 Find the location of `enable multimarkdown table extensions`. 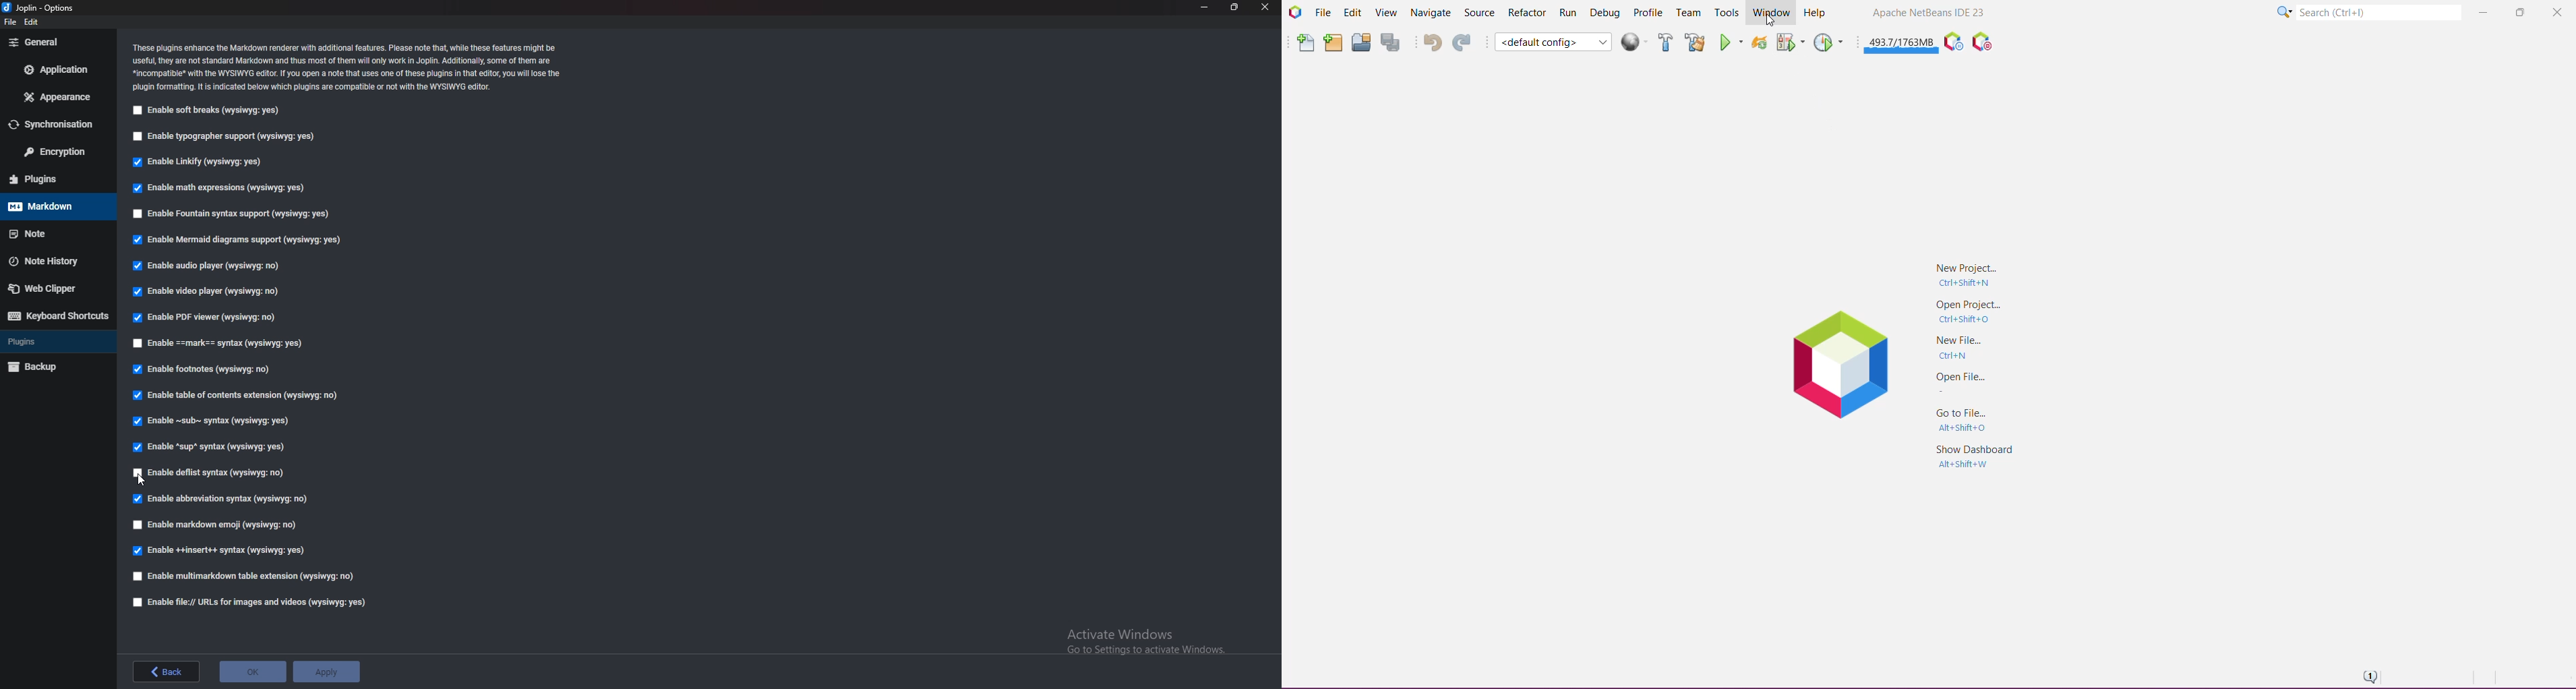

enable multimarkdown table extensions is located at coordinates (250, 578).